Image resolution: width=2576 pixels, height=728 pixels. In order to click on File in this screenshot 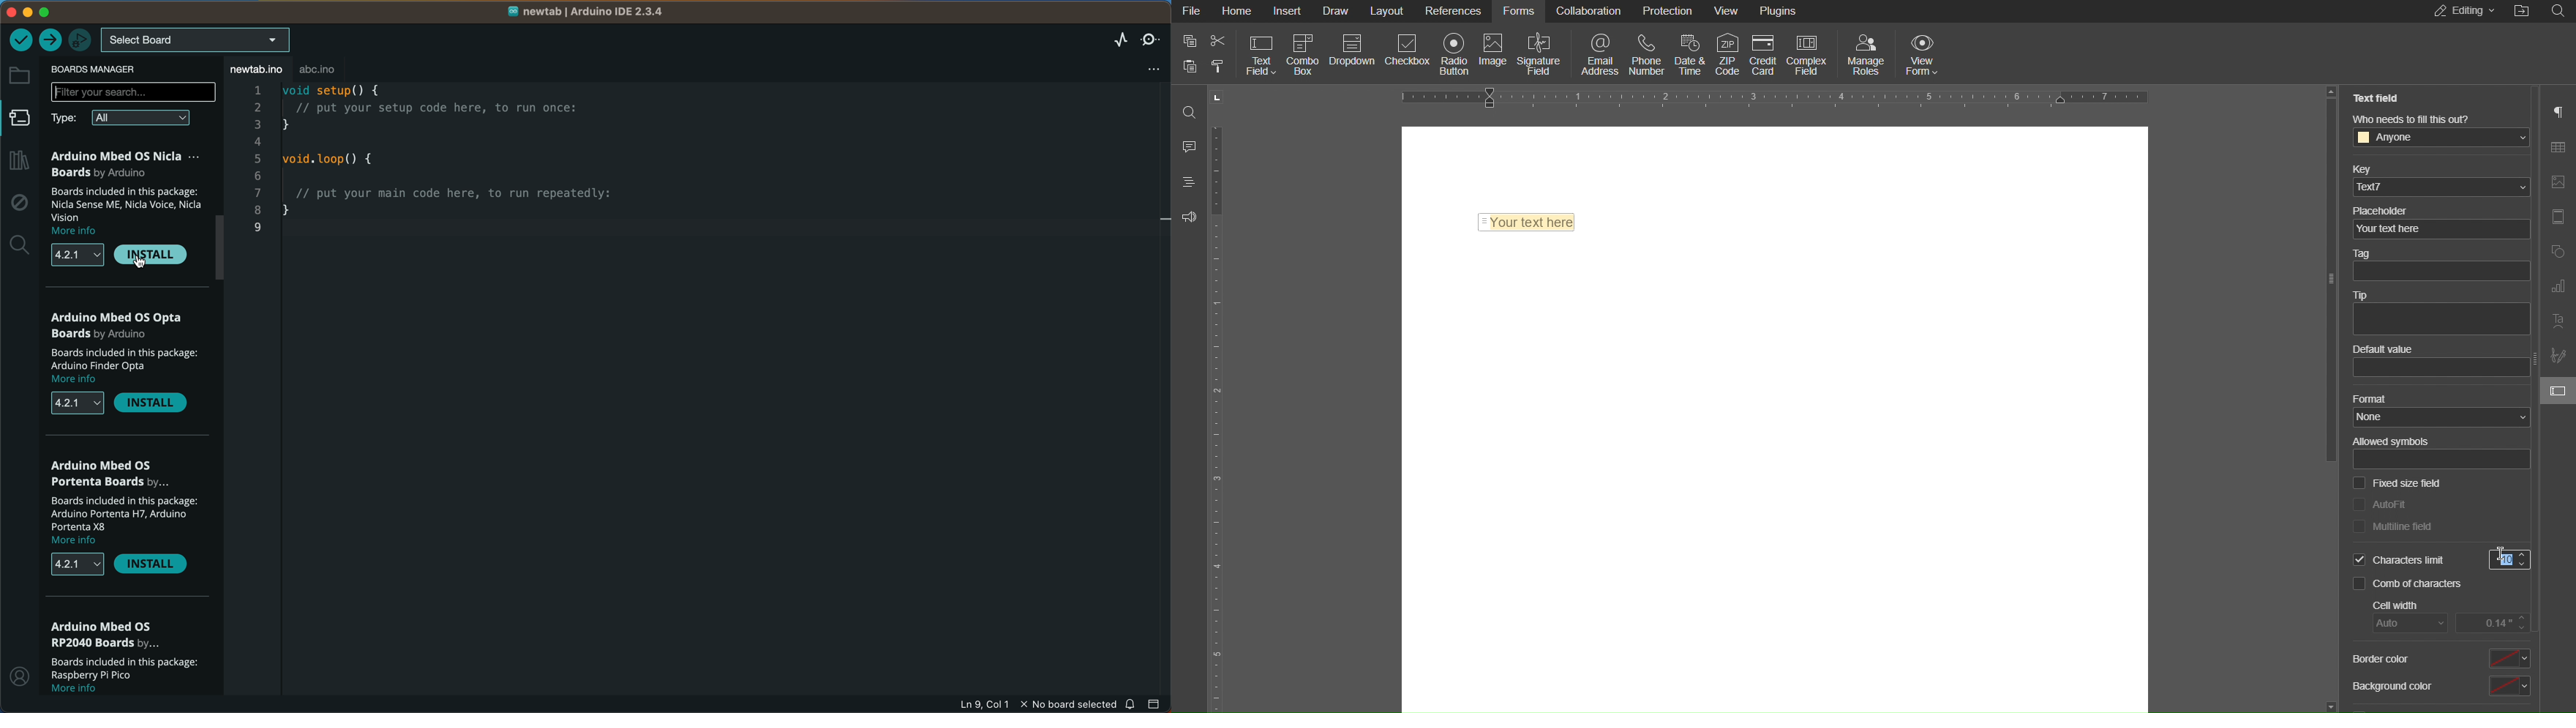, I will do `click(1190, 11)`.